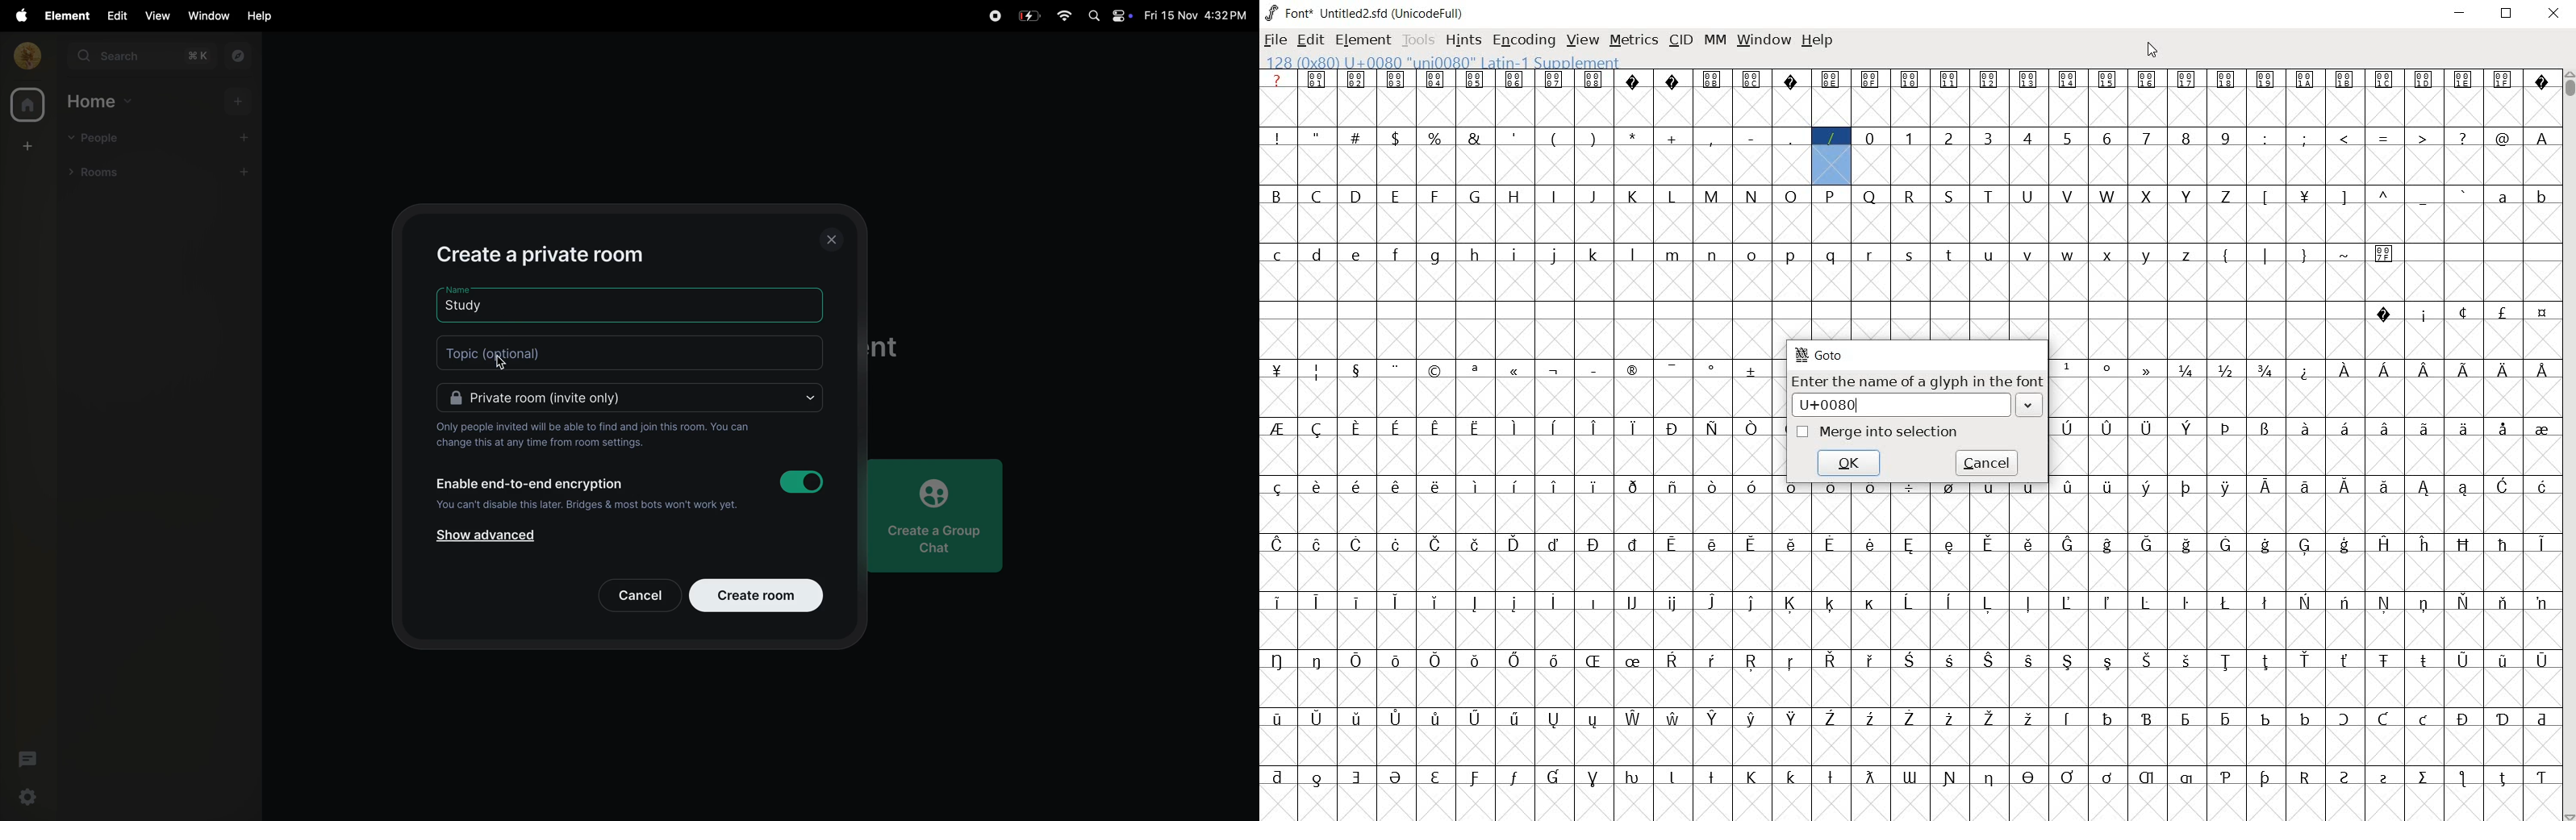 Image resolution: width=2576 pixels, height=840 pixels. Describe the element at coordinates (2424, 605) in the screenshot. I see `glyph` at that location.